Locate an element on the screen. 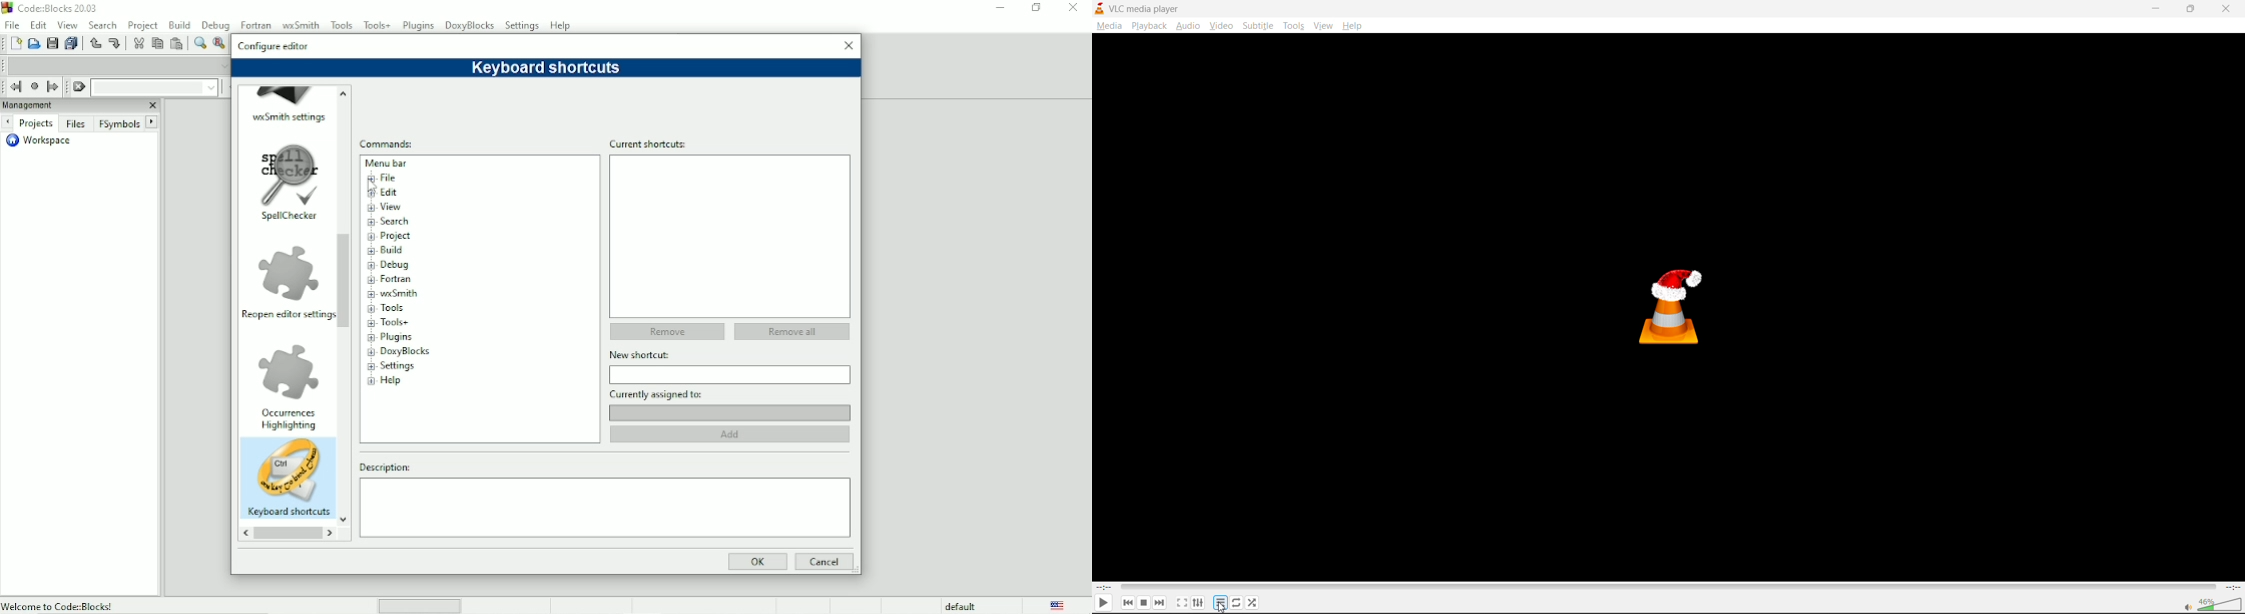  Remove all is located at coordinates (792, 331).